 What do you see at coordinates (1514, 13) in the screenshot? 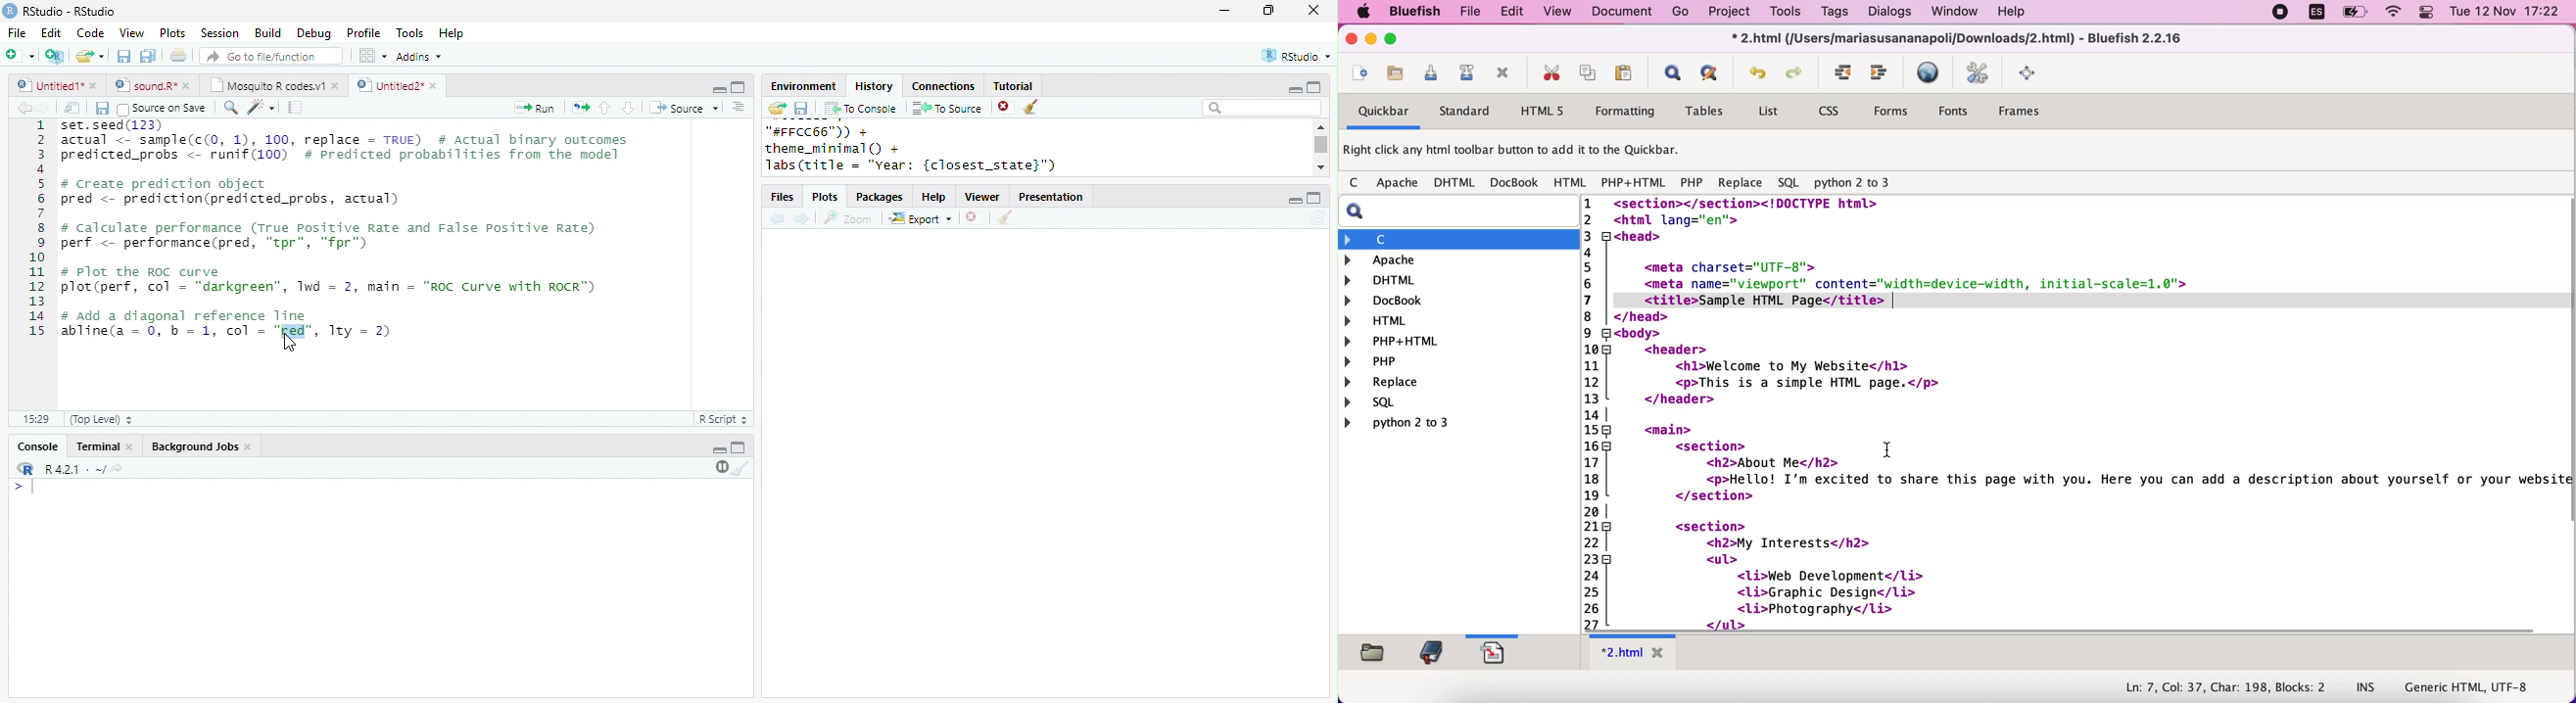
I see `edit` at bounding box center [1514, 13].